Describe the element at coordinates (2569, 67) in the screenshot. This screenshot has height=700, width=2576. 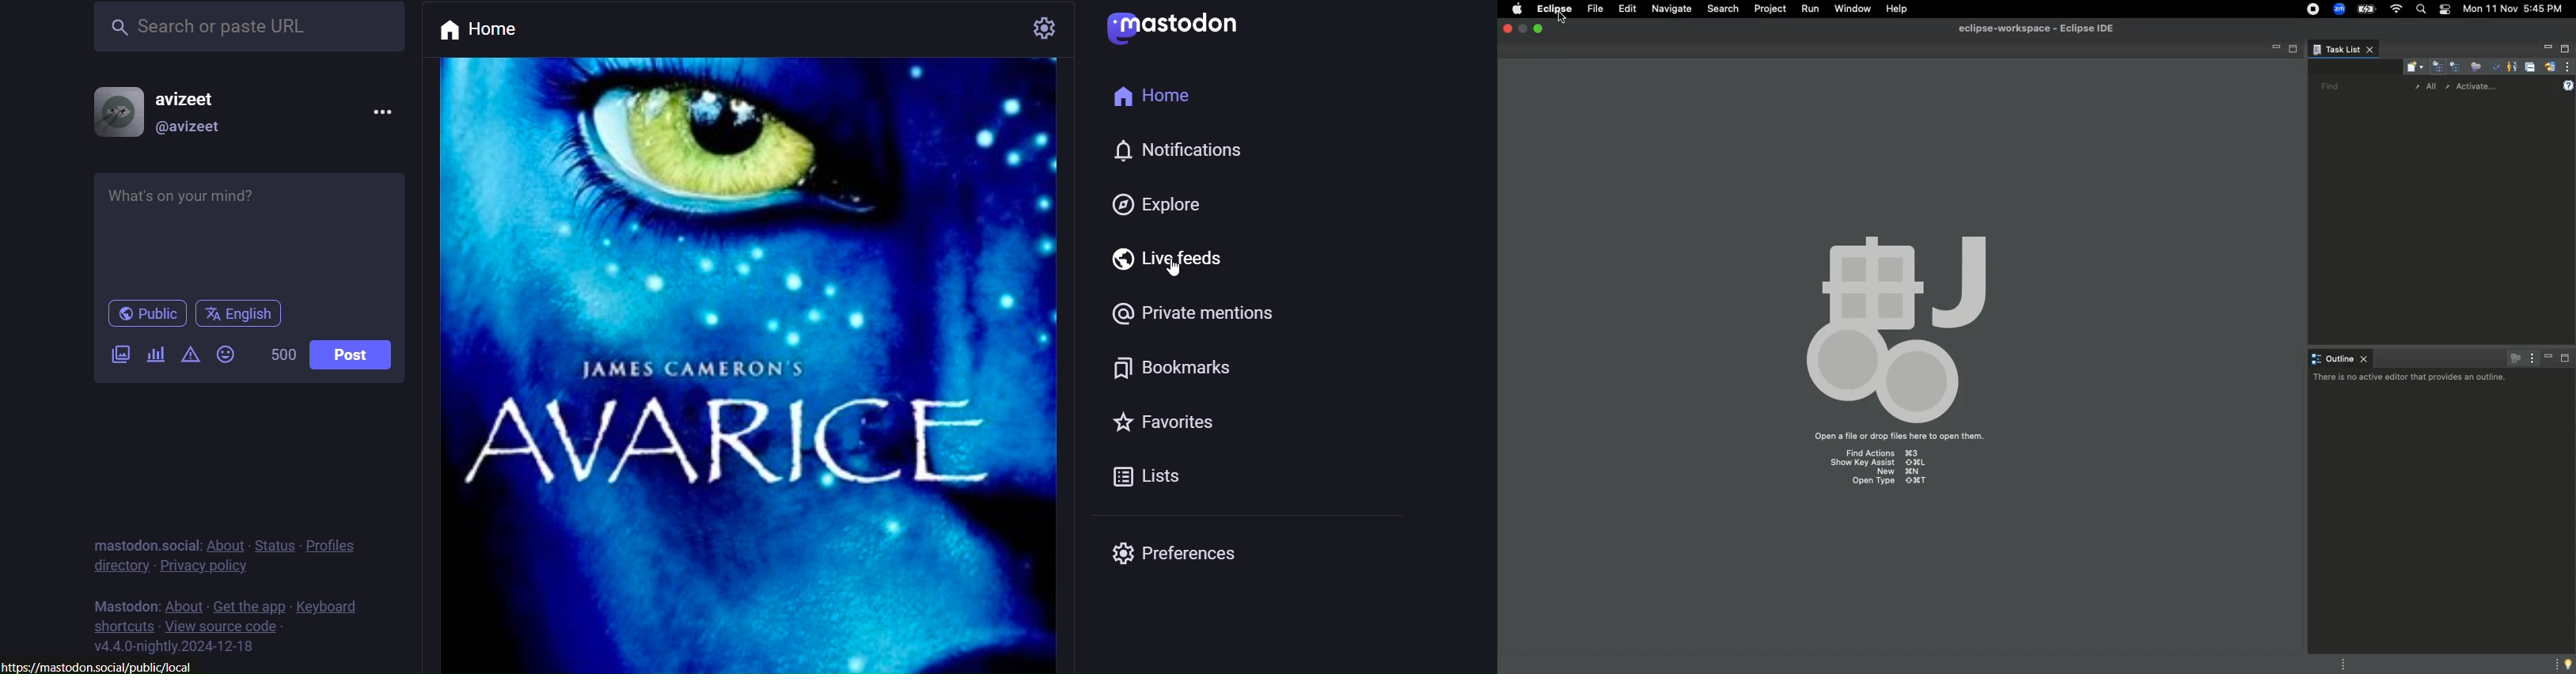
I see `View menu` at that location.